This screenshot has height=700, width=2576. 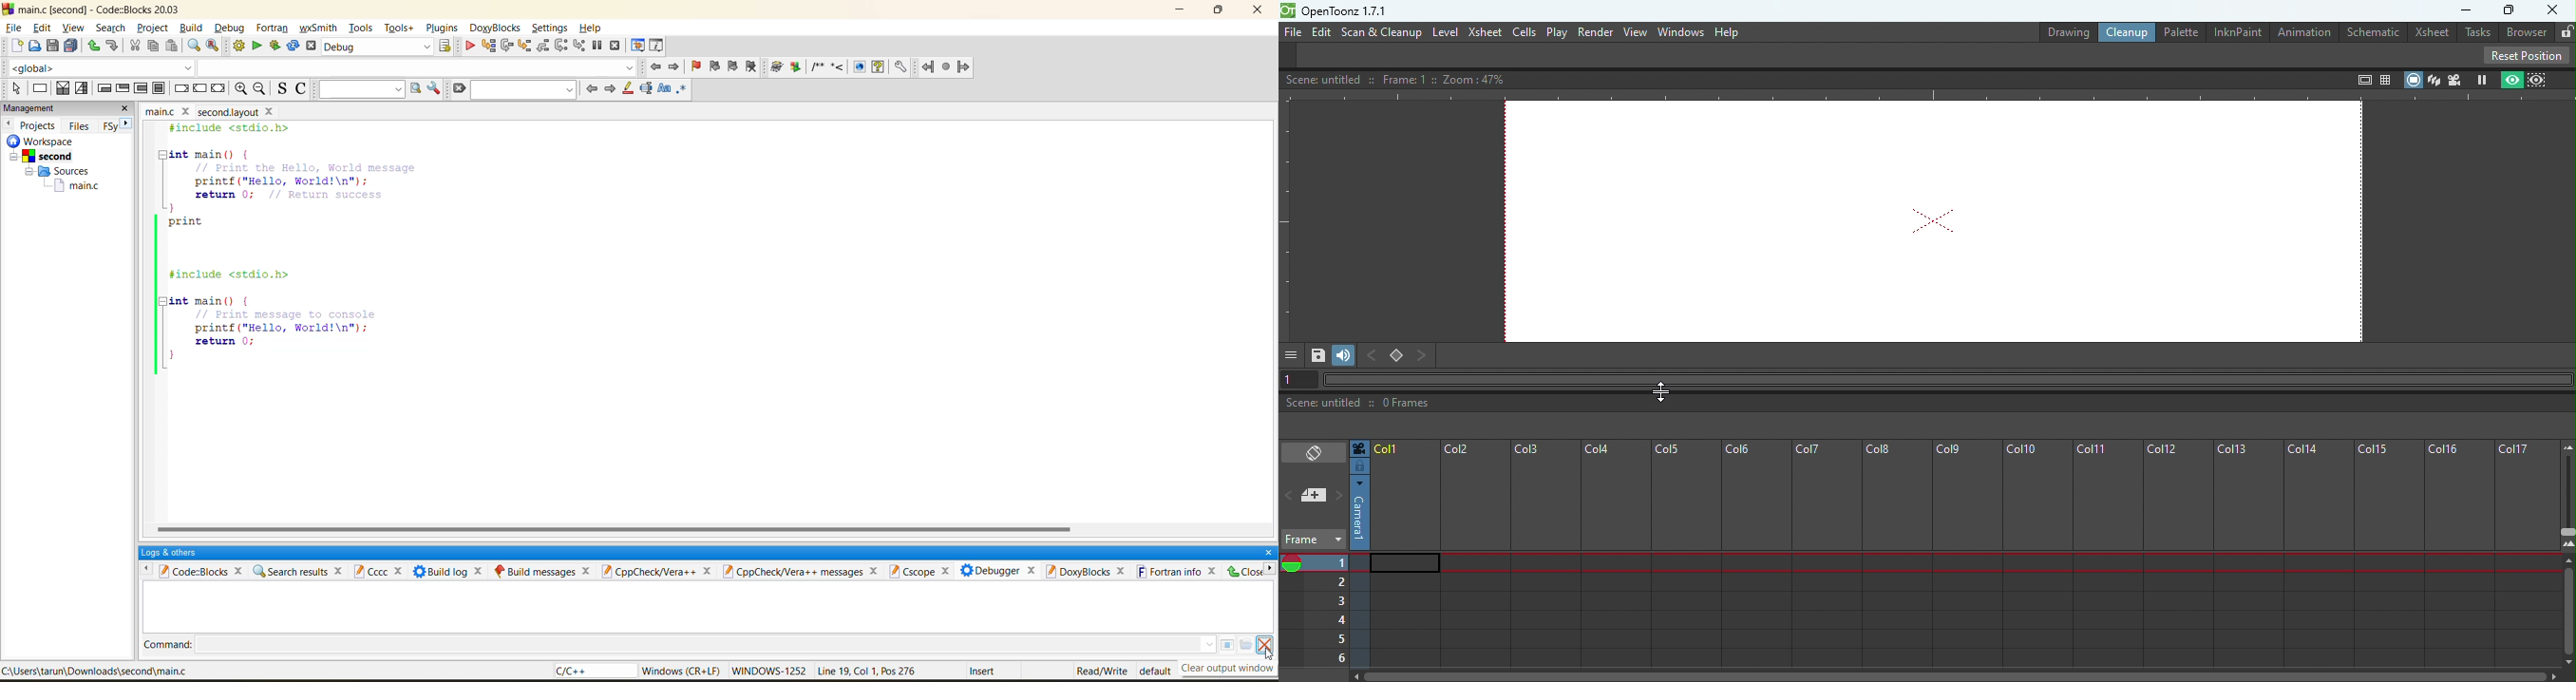 What do you see at coordinates (1663, 389) in the screenshot?
I see `Cursor` at bounding box center [1663, 389].